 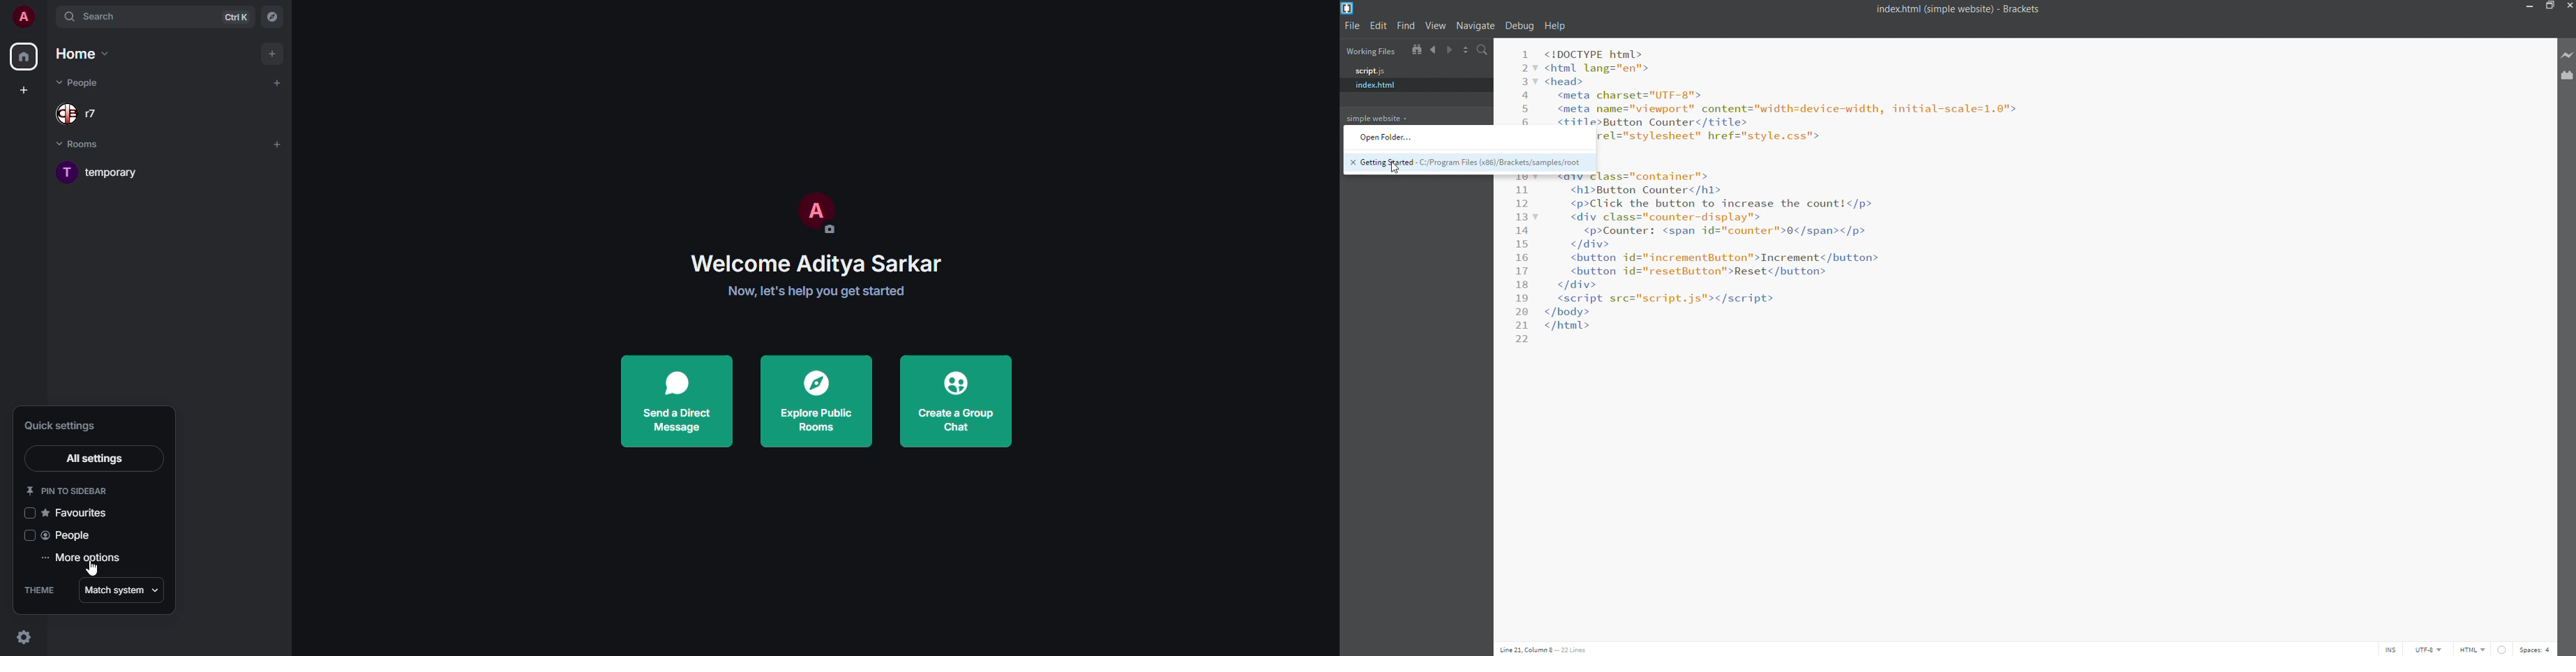 I want to click on close, so click(x=2569, y=6).